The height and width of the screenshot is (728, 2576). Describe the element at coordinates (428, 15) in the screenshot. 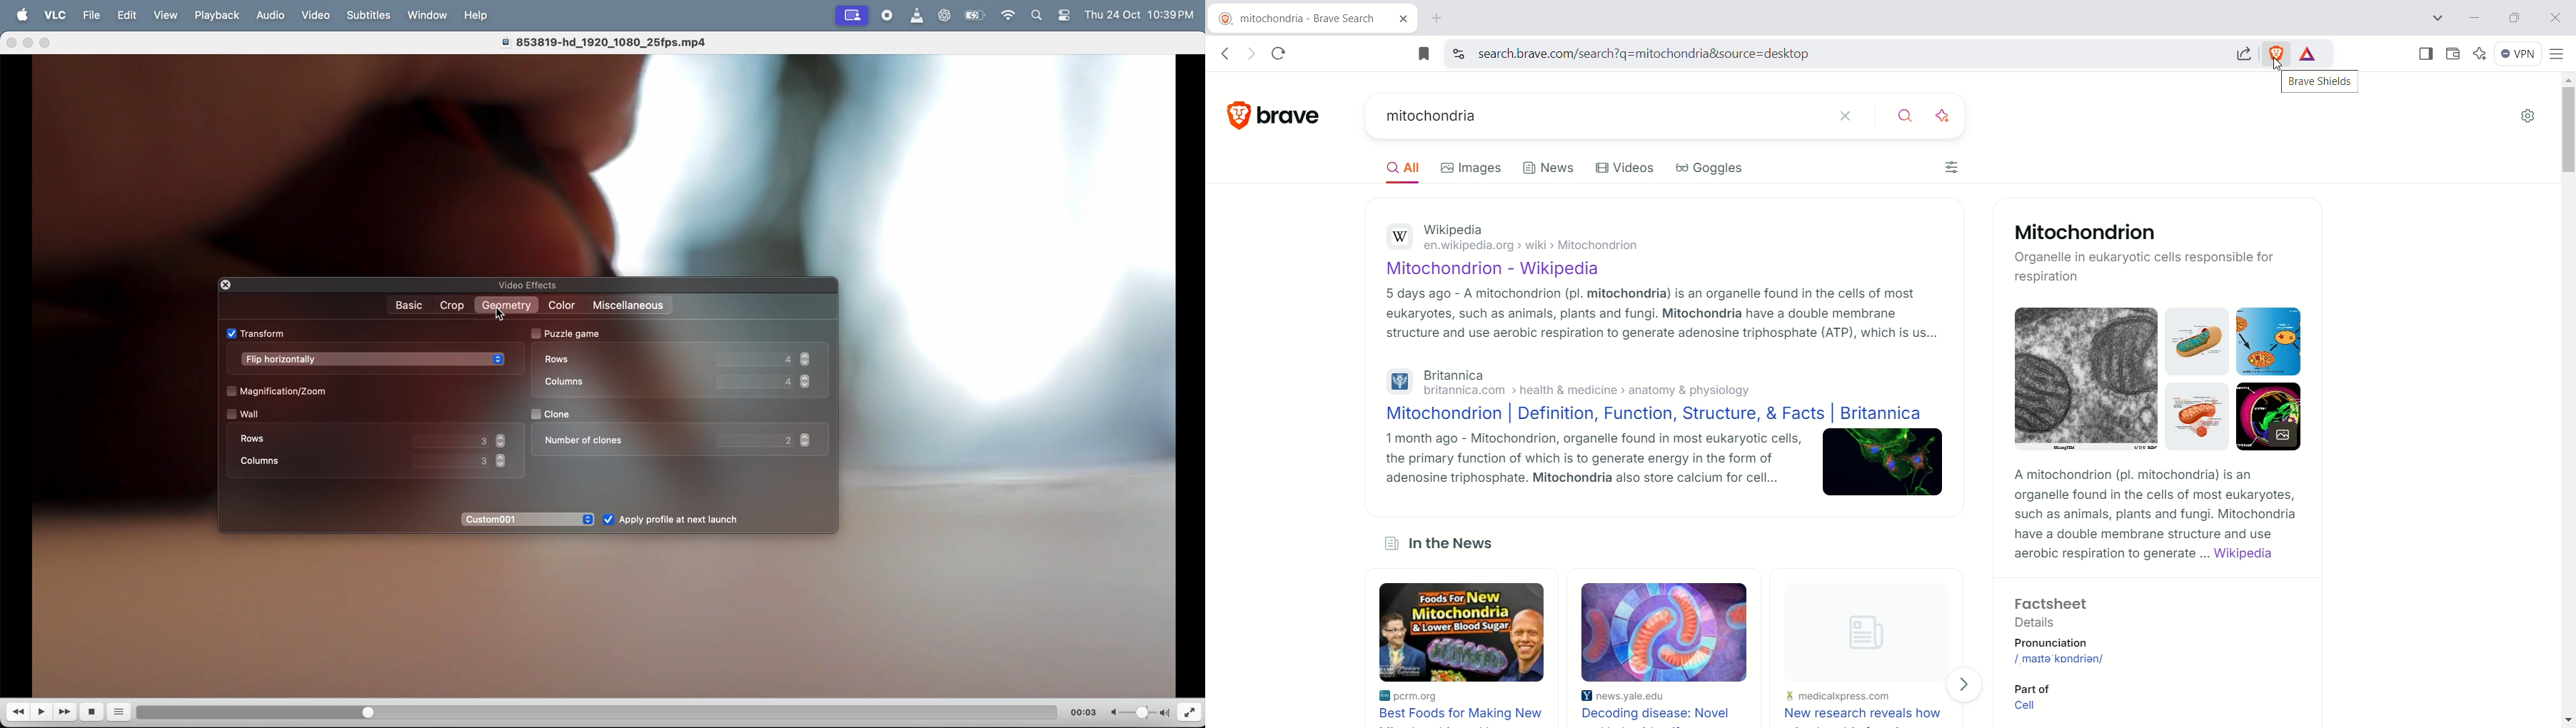

I see `` at that location.